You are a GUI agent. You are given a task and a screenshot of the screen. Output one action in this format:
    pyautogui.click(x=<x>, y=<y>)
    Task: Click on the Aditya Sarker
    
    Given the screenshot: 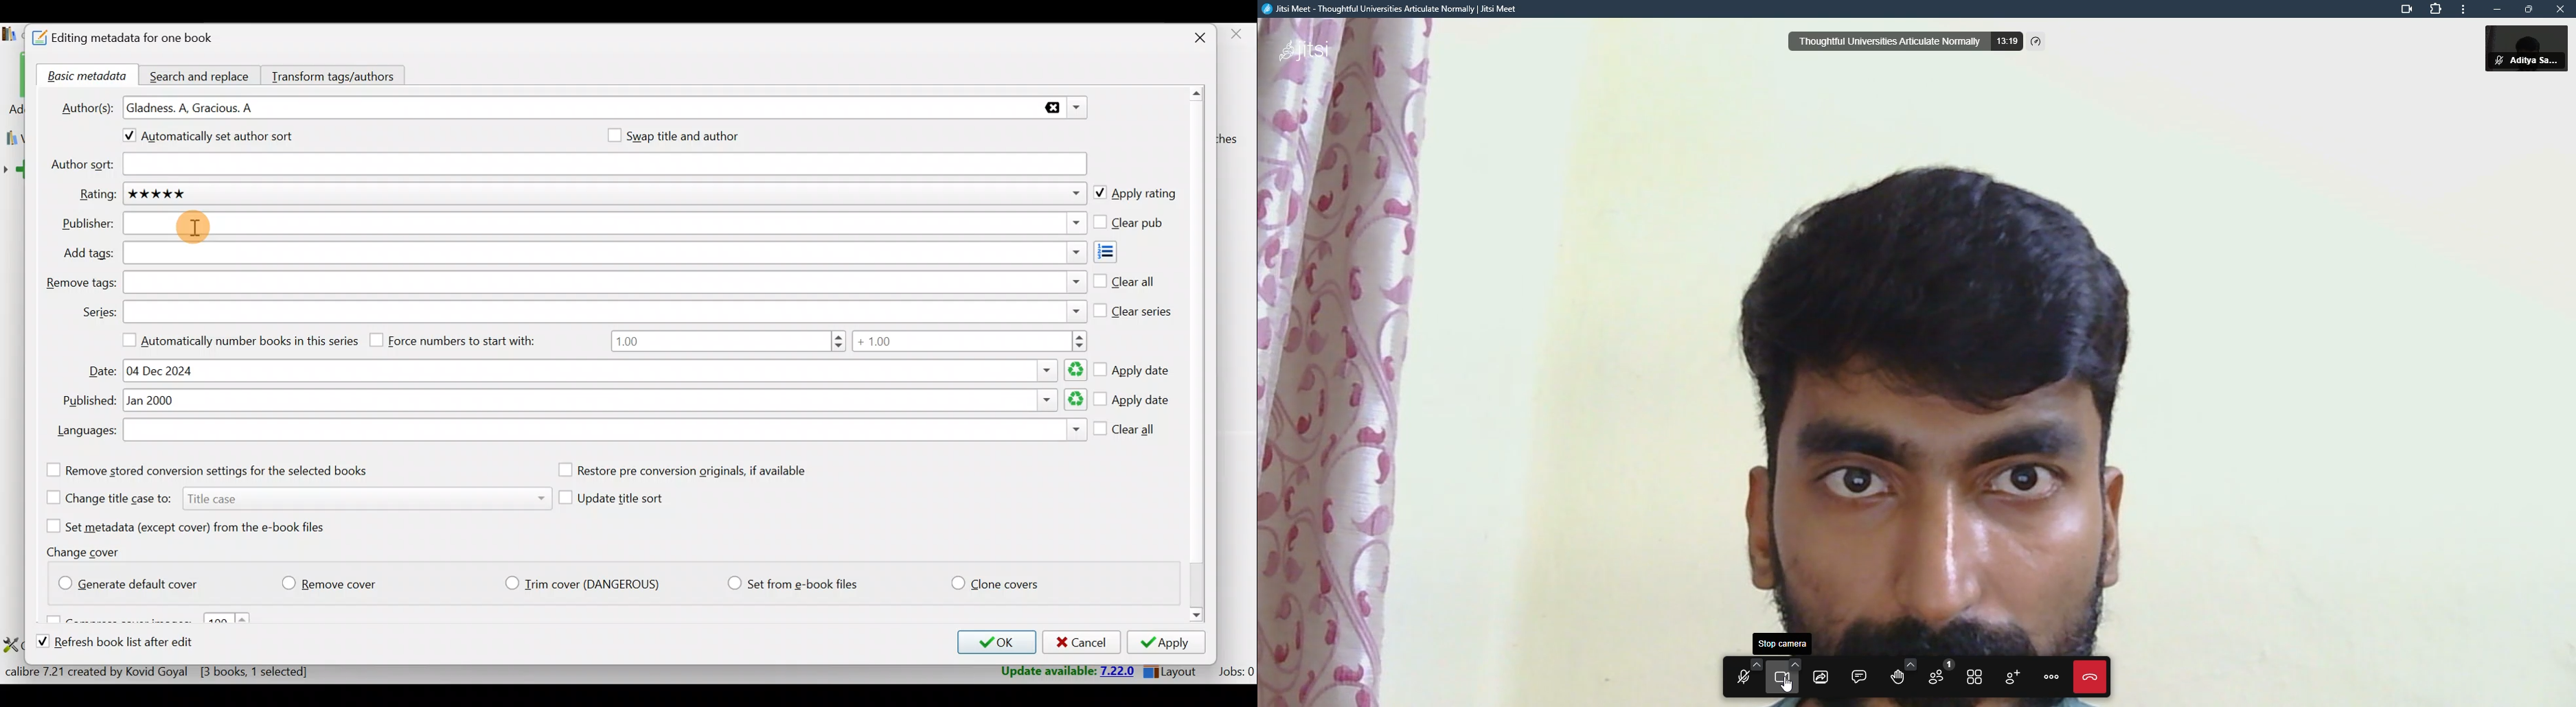 What is the action you would take?
    pyautogui.click(x=2528, y=48)
    